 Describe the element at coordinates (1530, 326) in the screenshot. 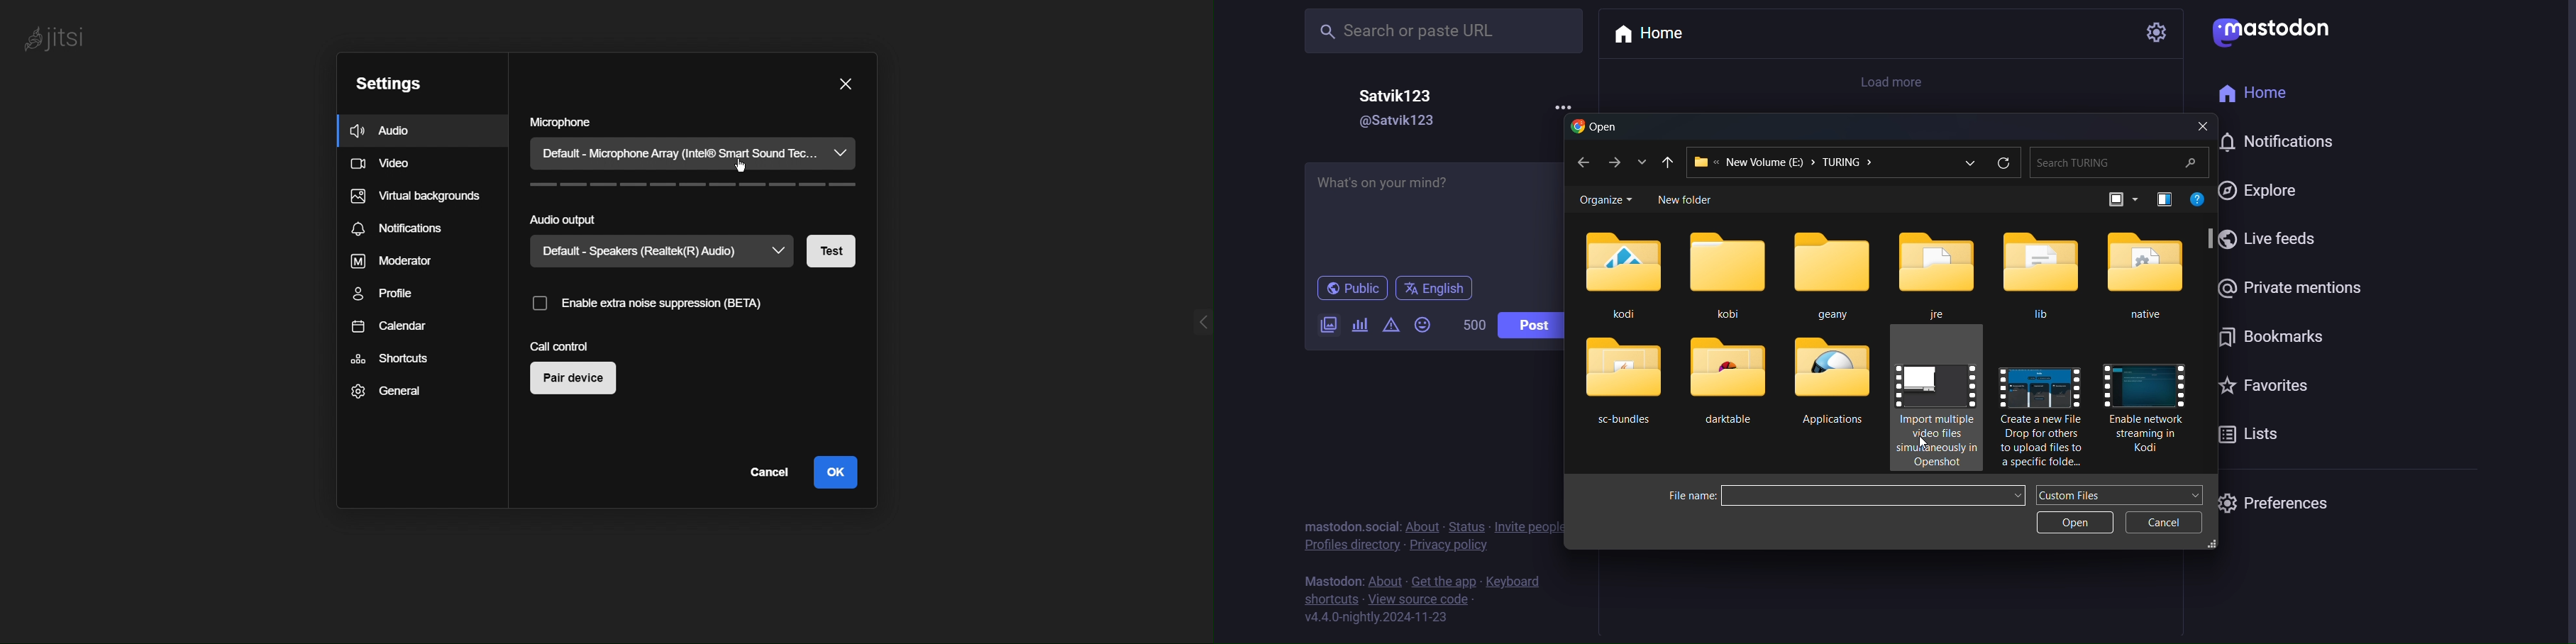

I see `post` at that location.